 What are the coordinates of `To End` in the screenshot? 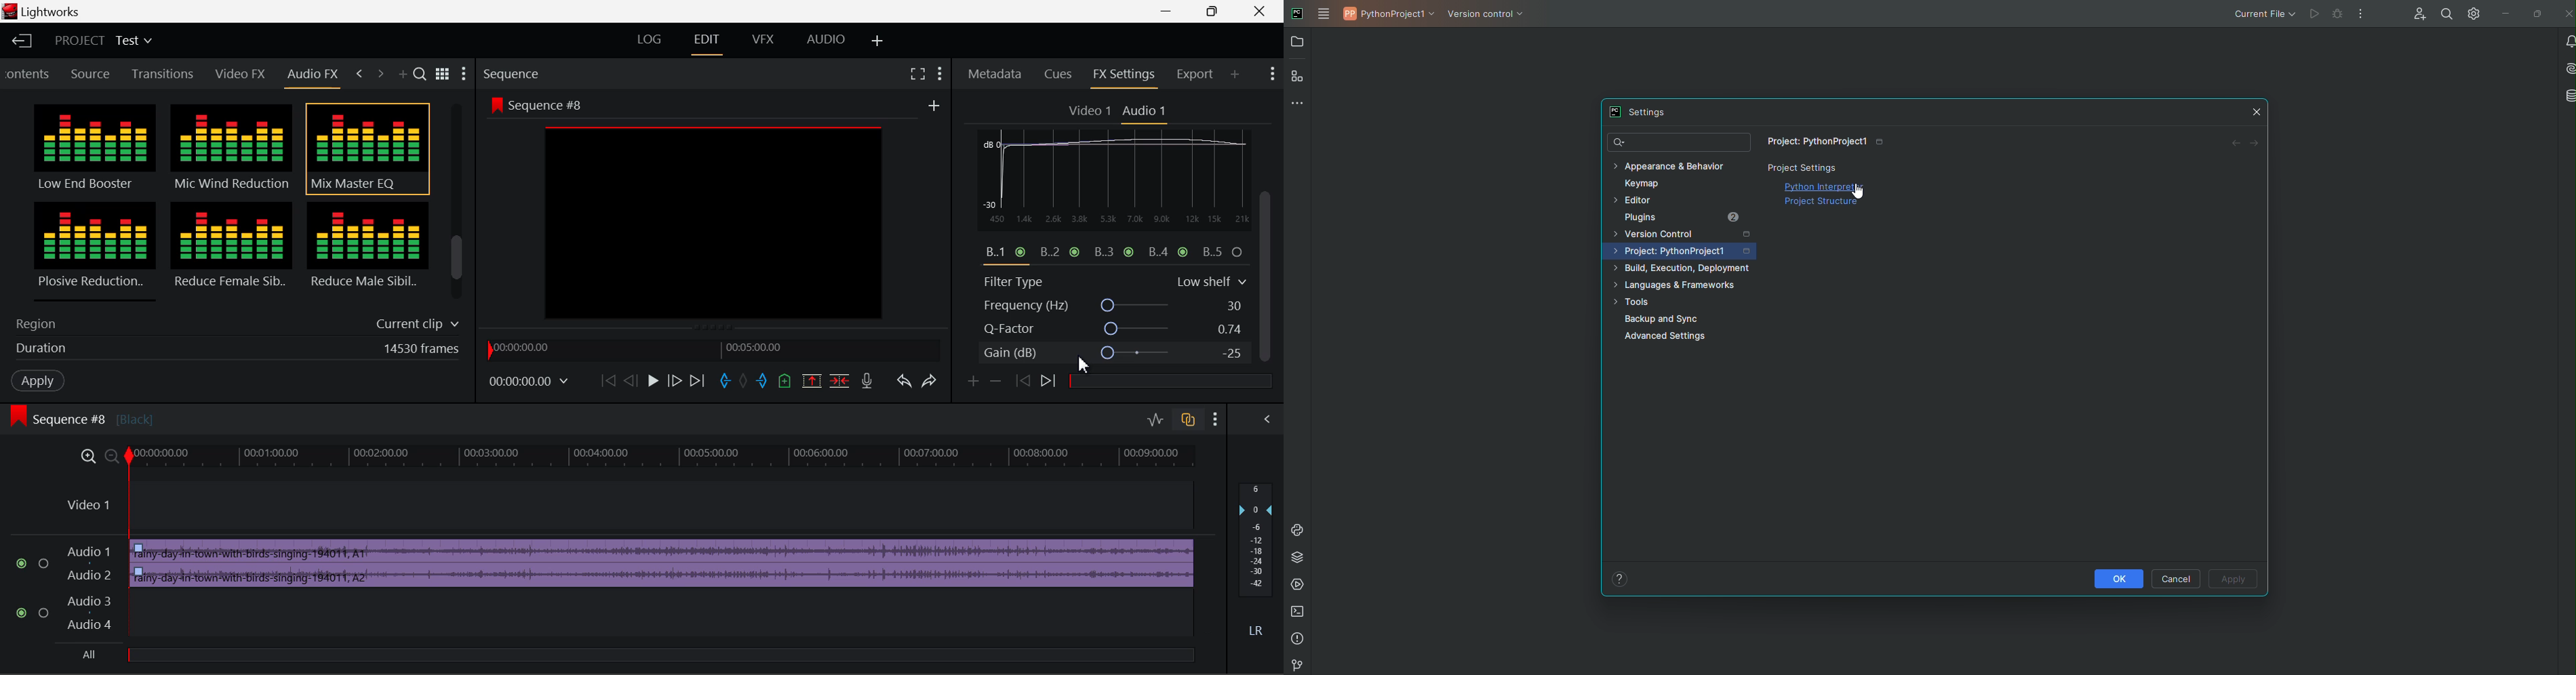 It's located at (701, 382).